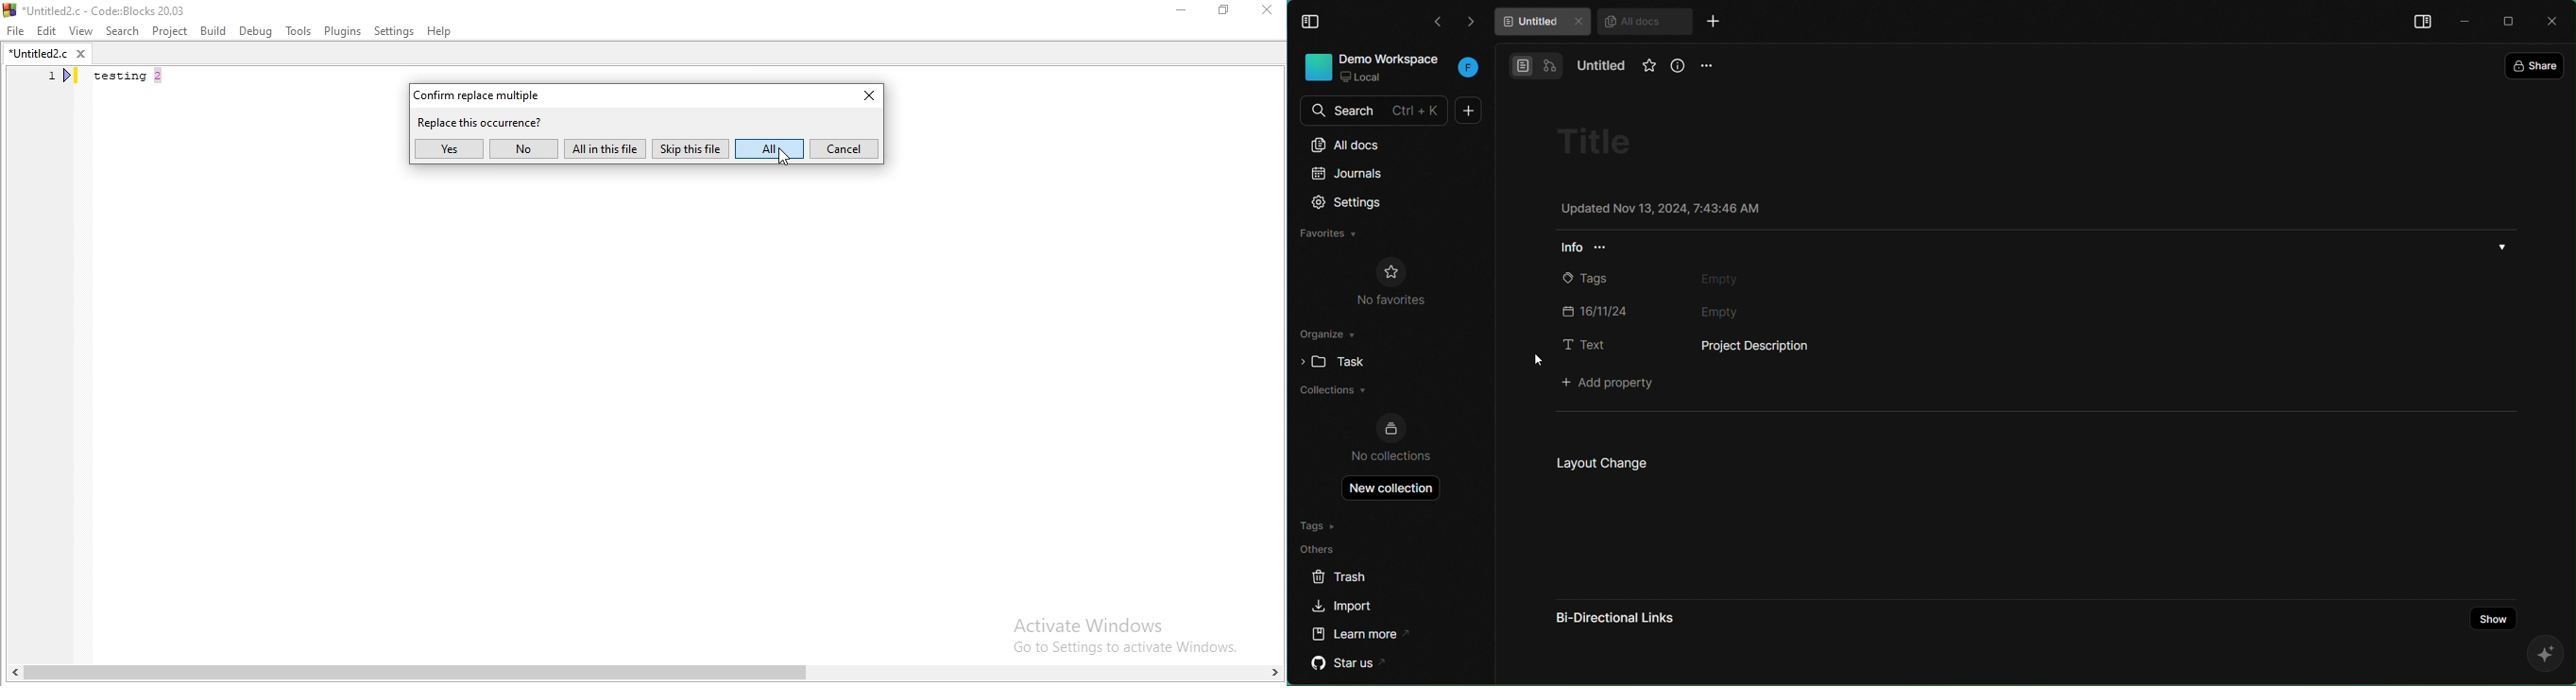 This screenshot has width=2576, height=700. What do you see at coordinates (1644, 71) in the screenshot?
I see `bookmark` at bounding box center [1644, 71].